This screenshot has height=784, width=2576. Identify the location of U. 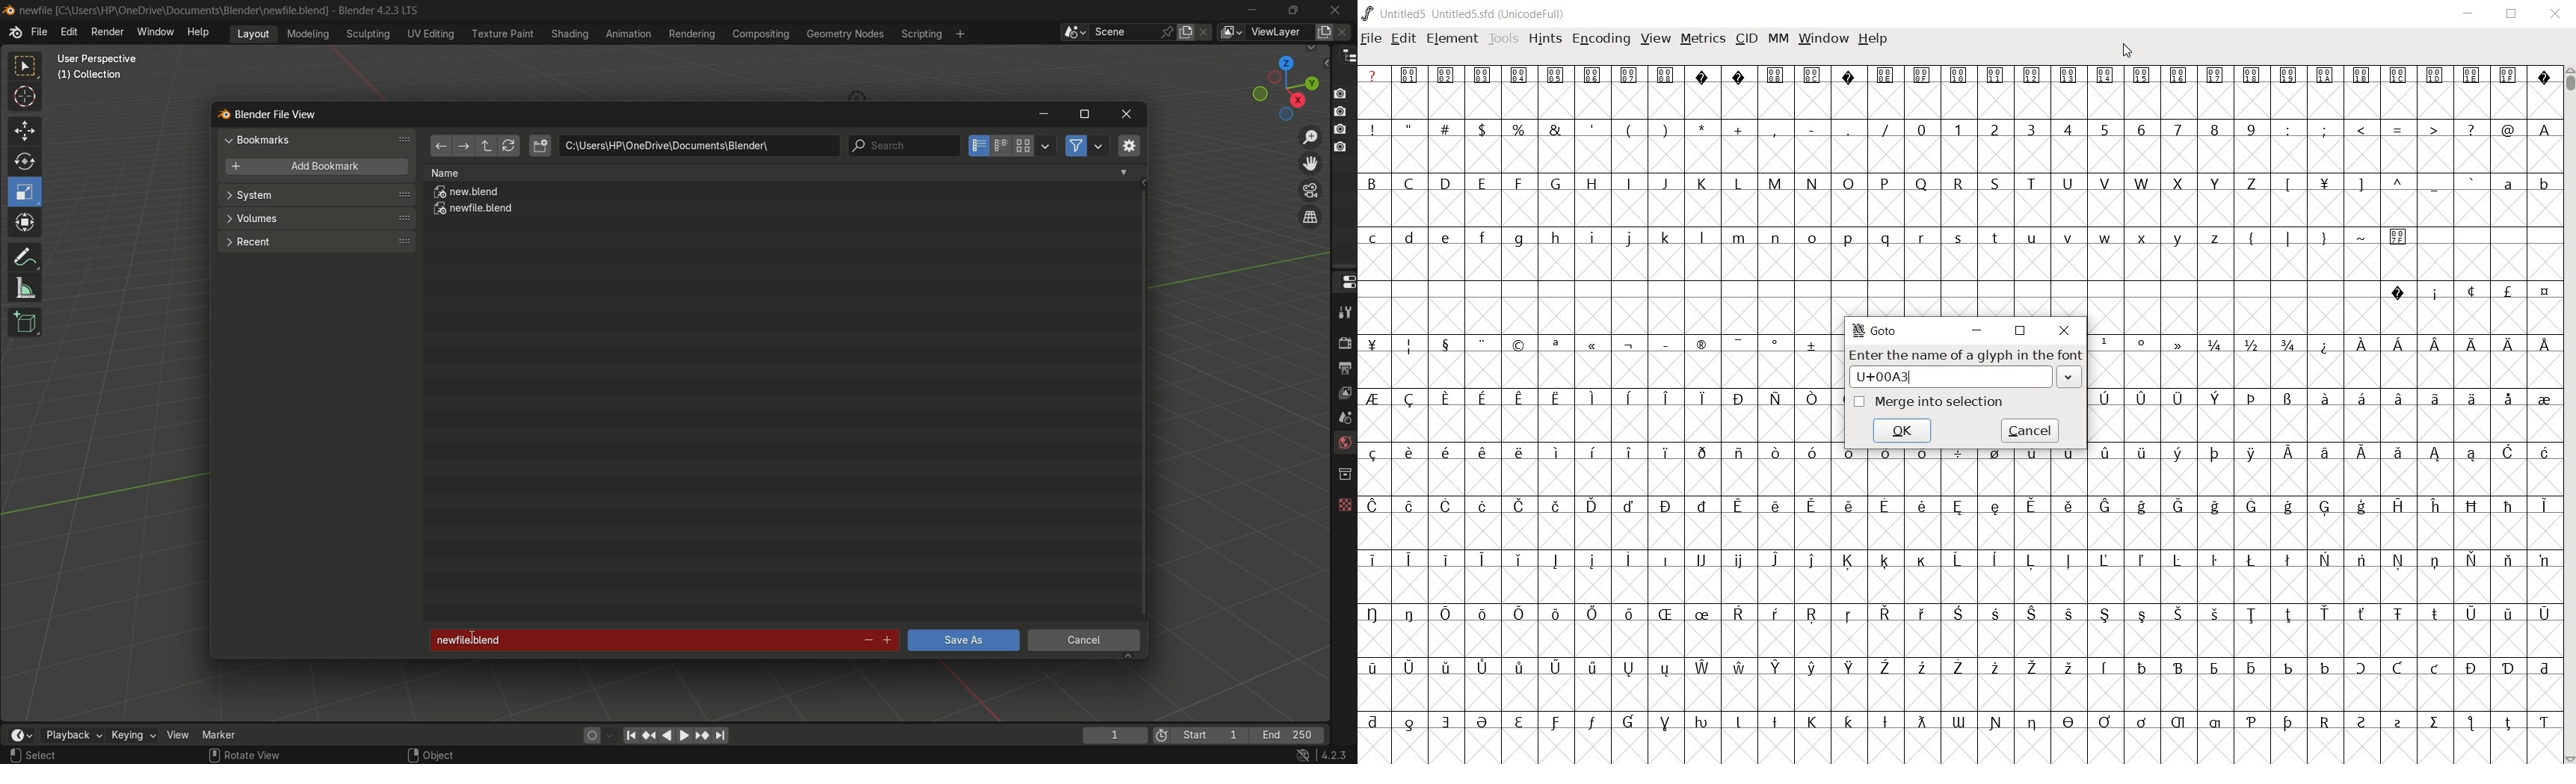
(2068, 185).